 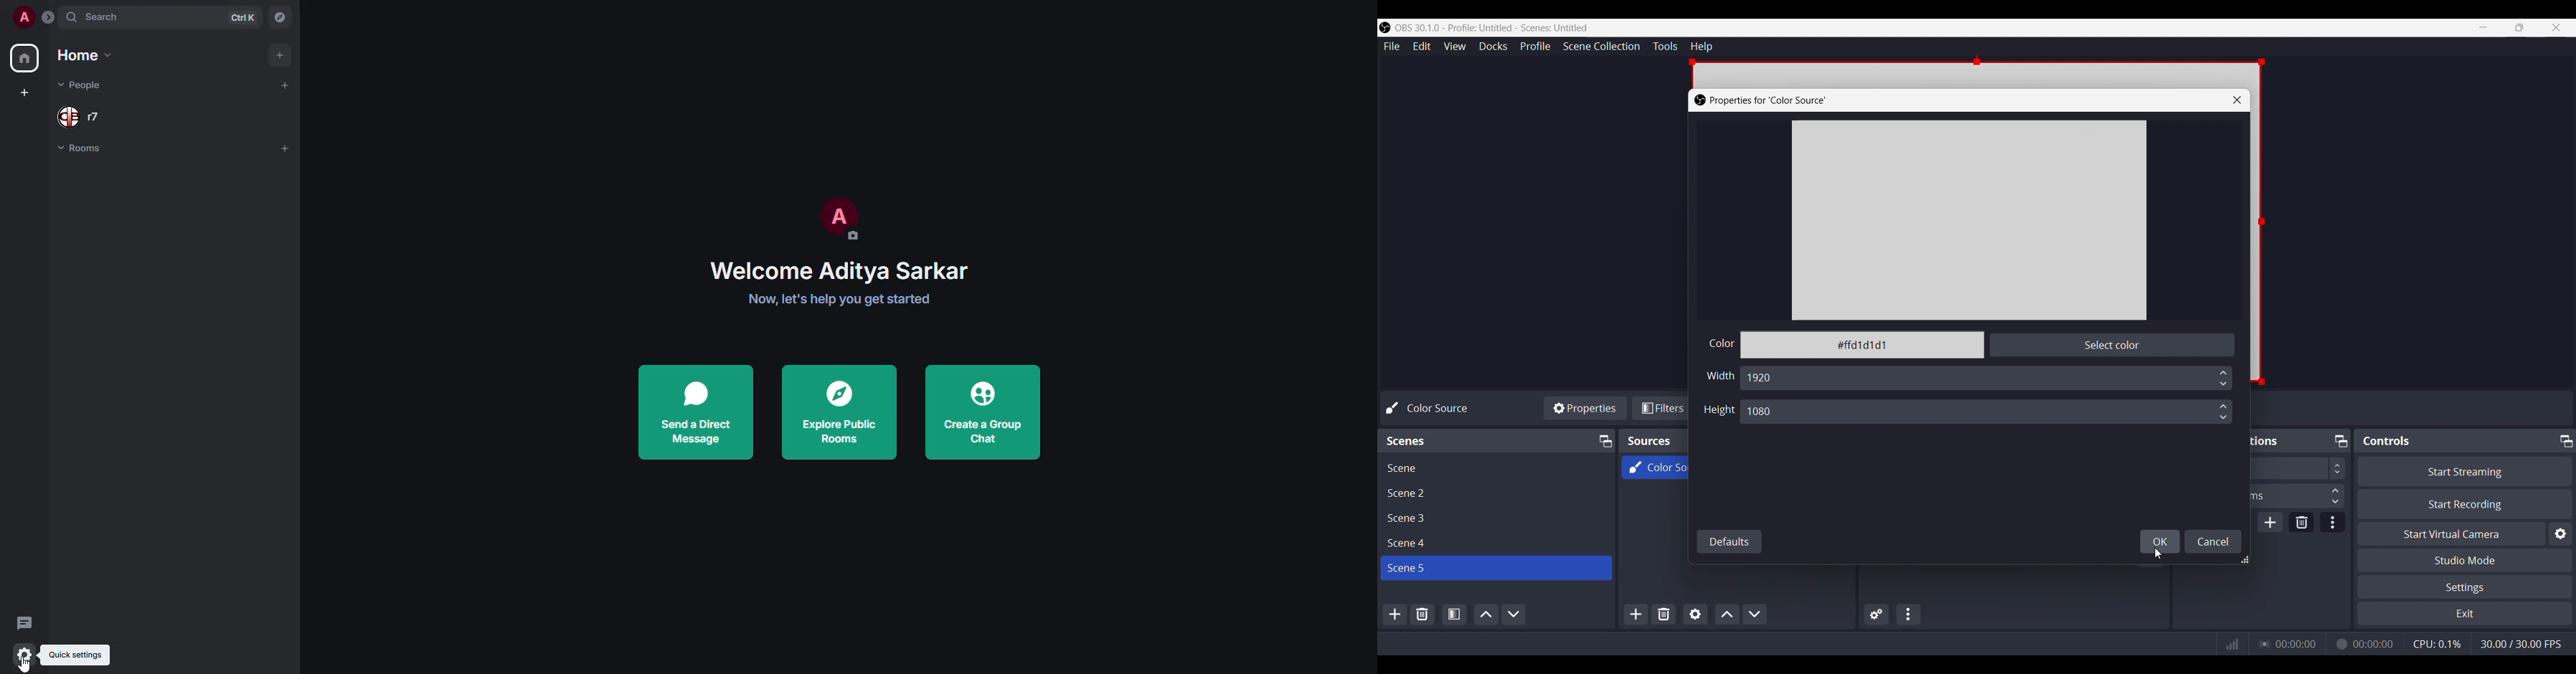 What do you see at coordinates (2566, 440) in the screenshot?
I see `Maximize` at bounding box center [2566, 440].